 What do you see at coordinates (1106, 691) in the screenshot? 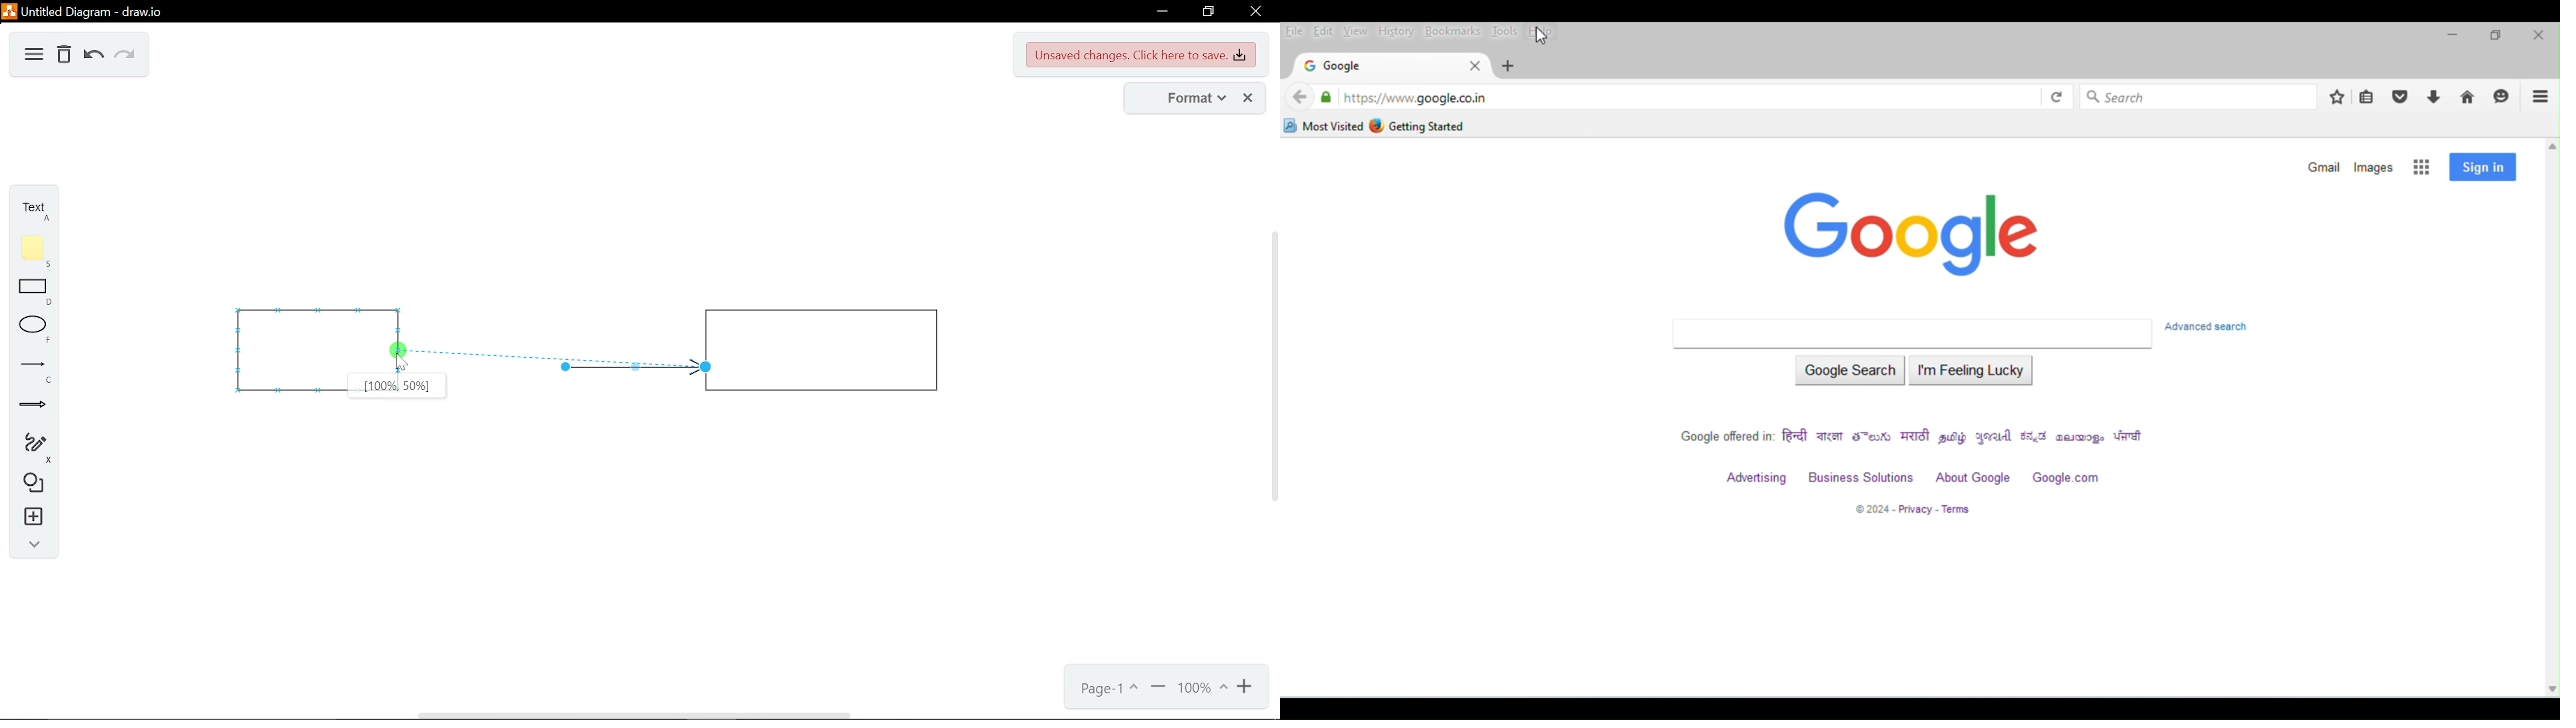
I see `current page` at bounding box center [1106, 691].